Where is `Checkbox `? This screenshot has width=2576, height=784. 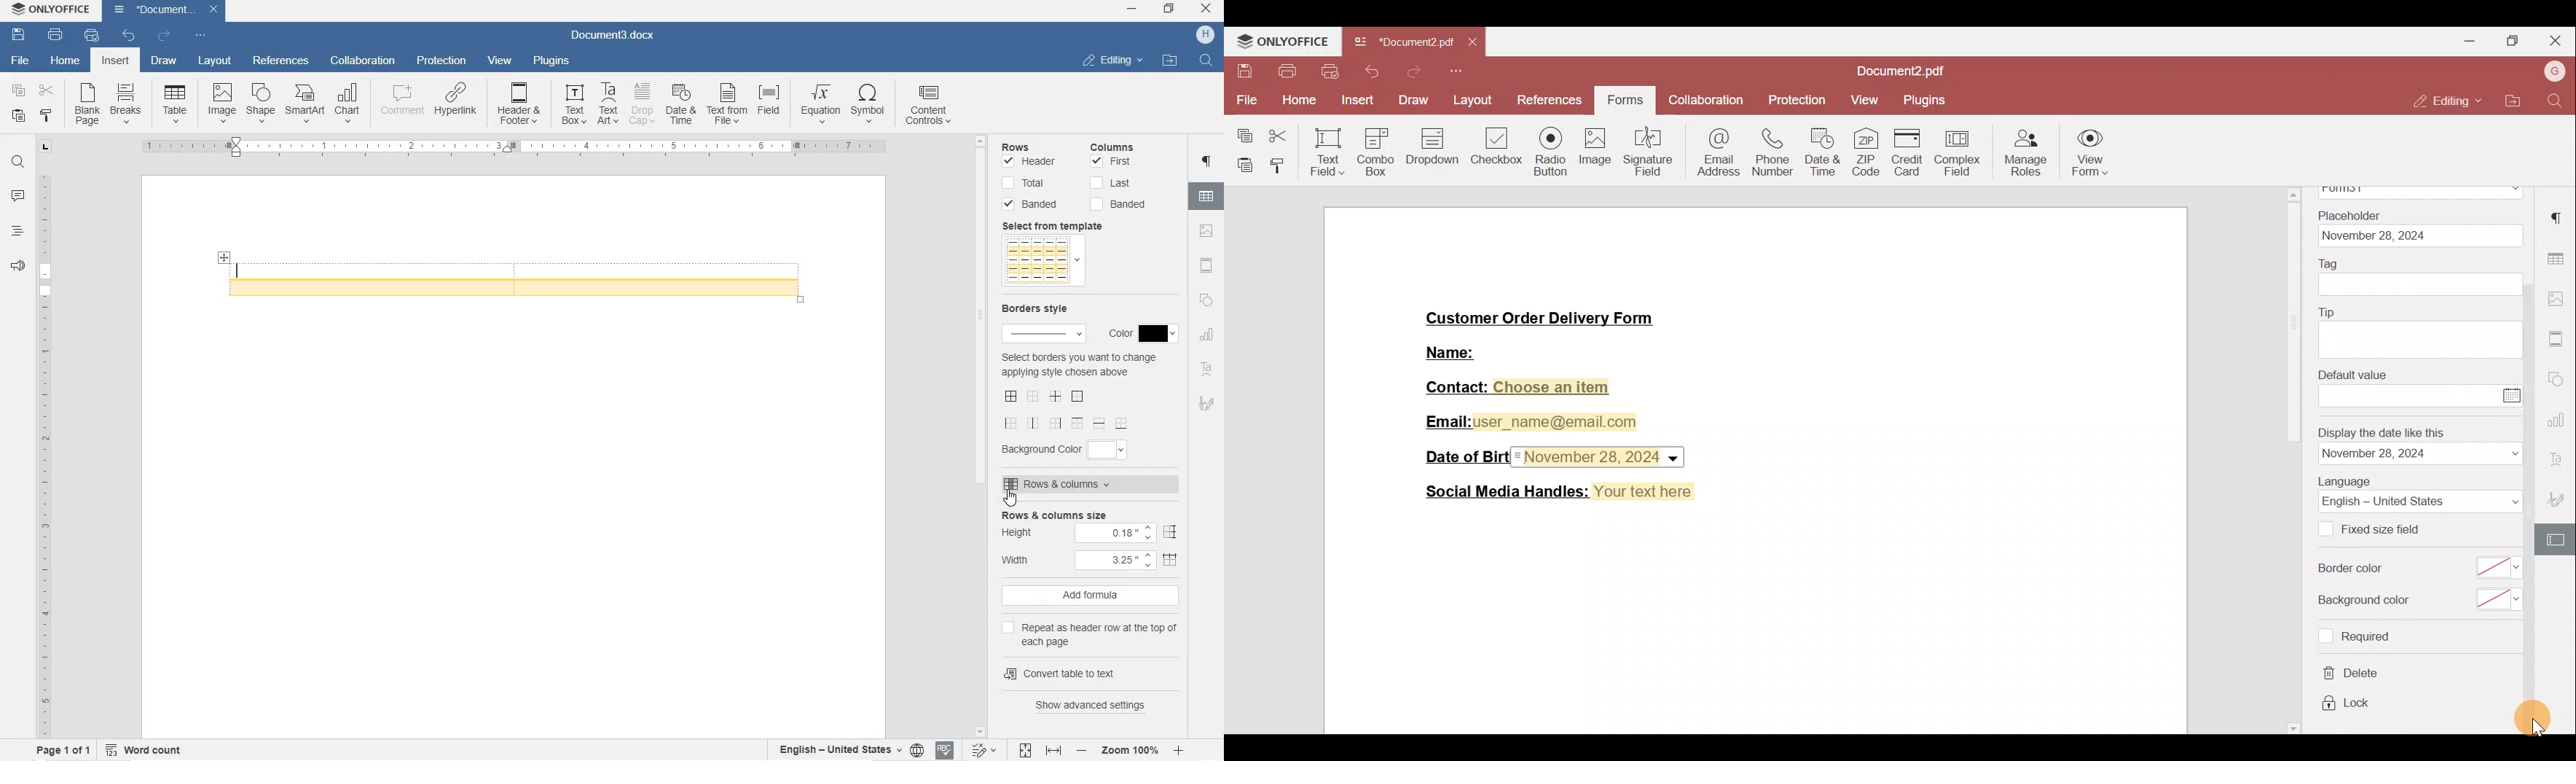 Checkbox  is located at coordinates (2326, 636).